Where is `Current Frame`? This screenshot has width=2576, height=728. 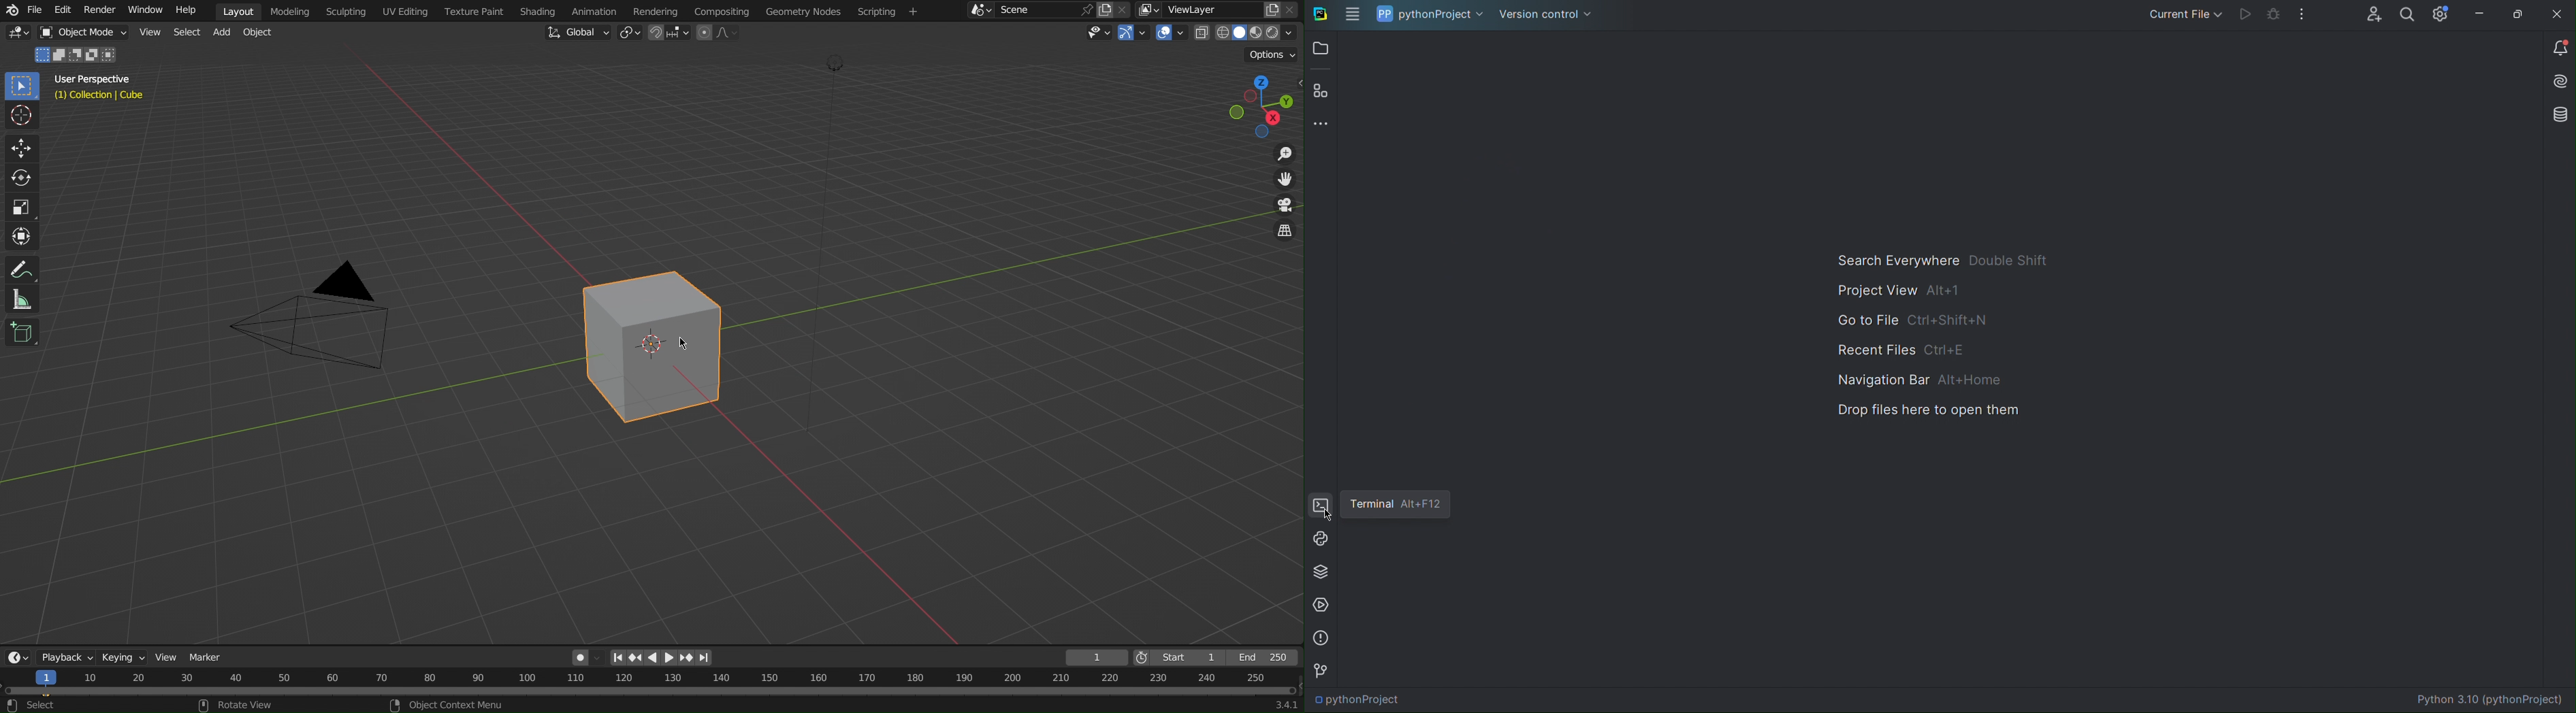 Current Frame is located at coordinates (1095, 657).